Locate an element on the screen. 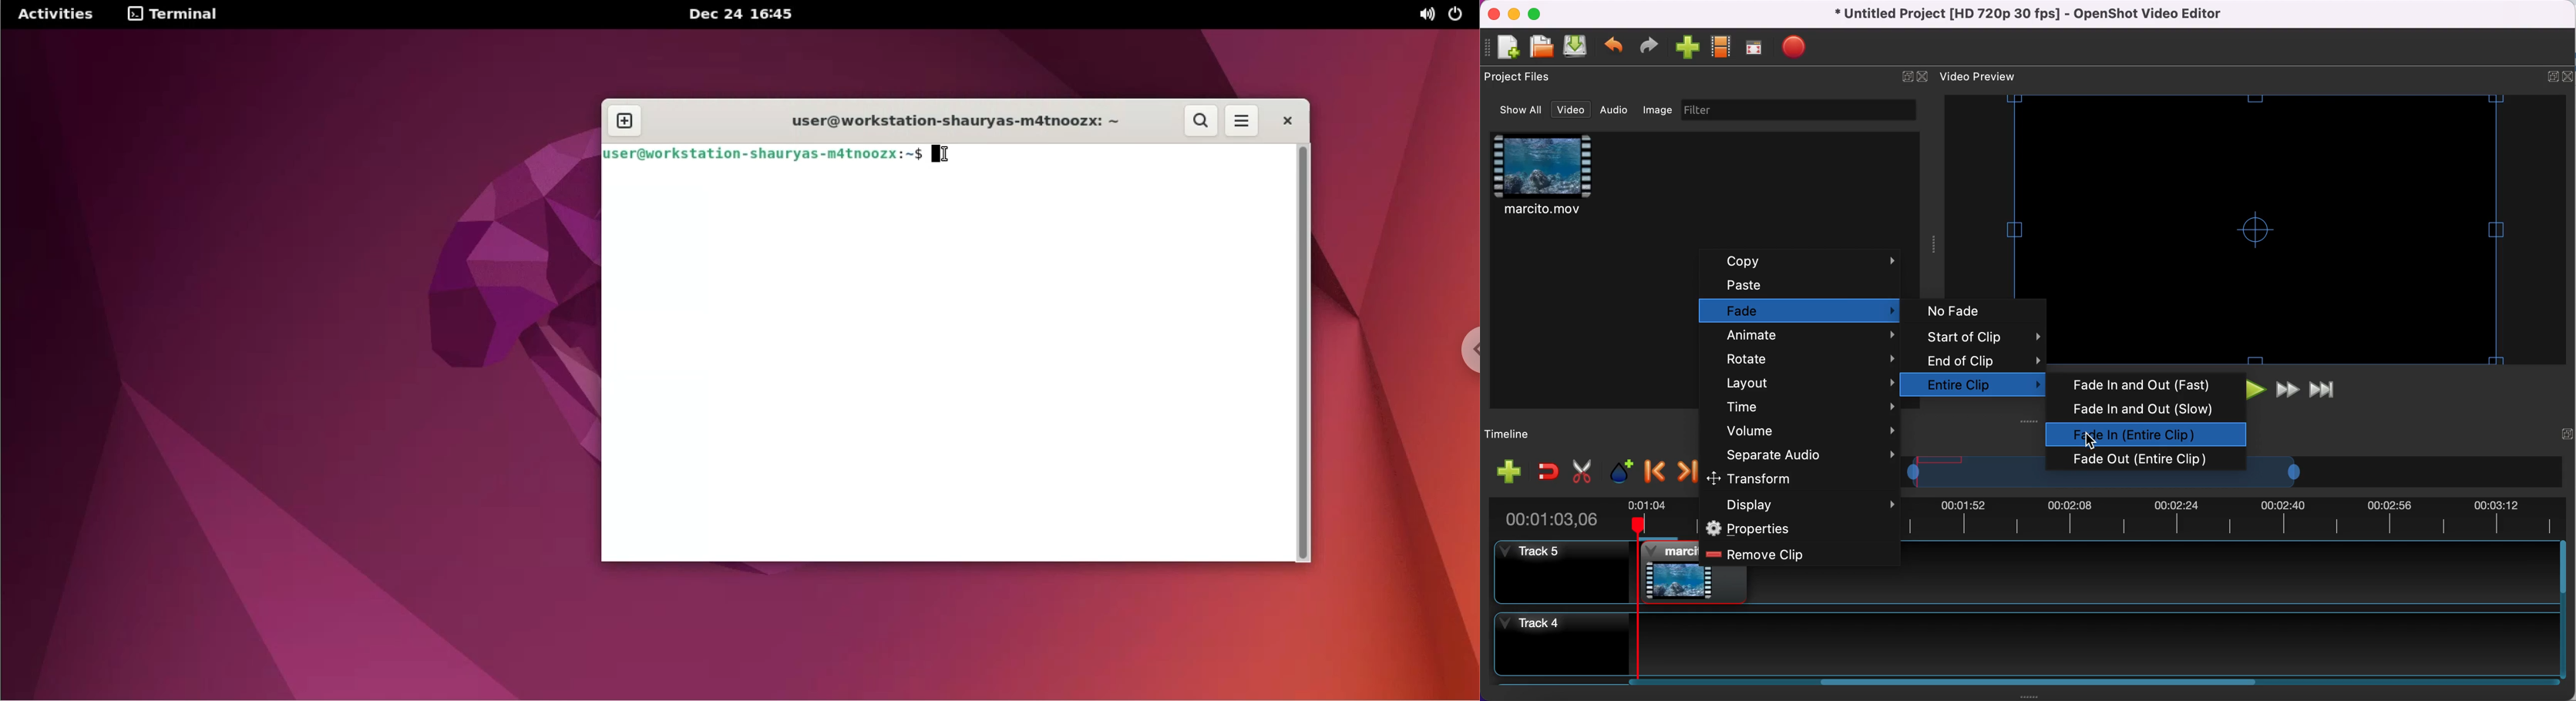 This screenshot has height=728, width=2576. clip is located at coordinates (1675, 573).